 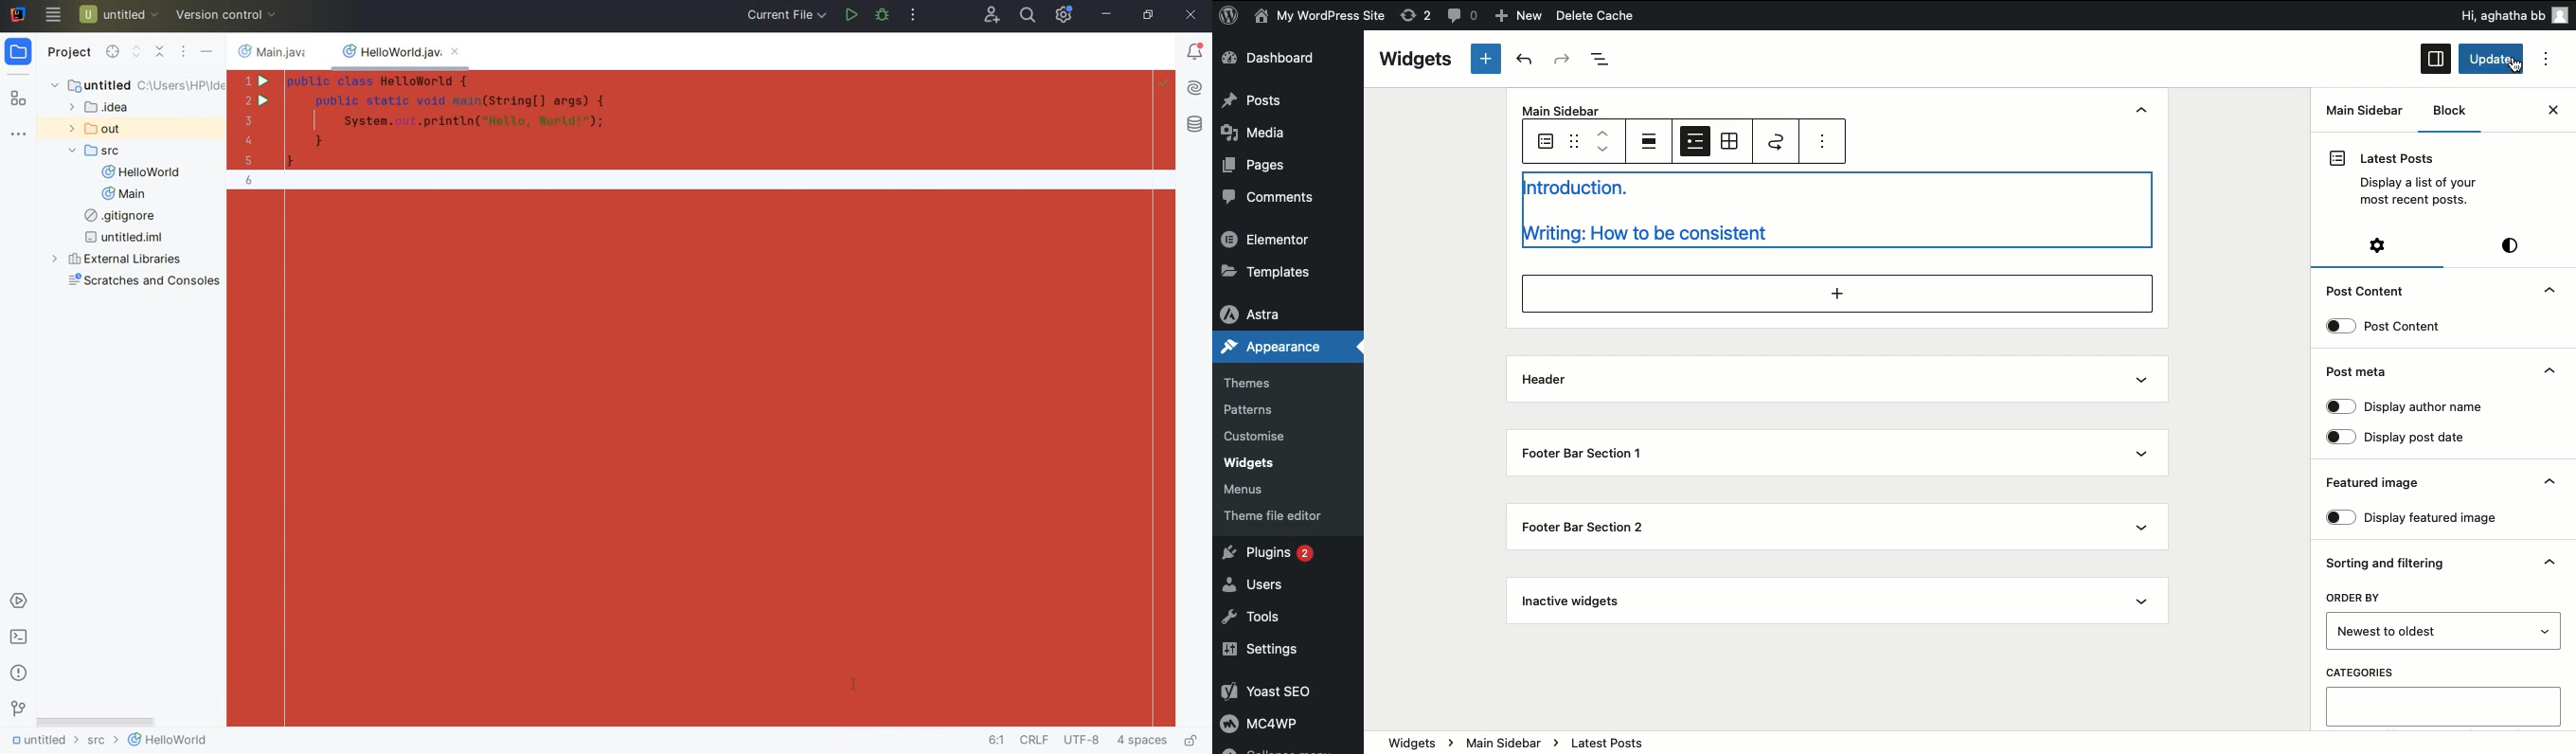 What do you see at coordinates (991, 14) in the screenshot?
I see `code with me` at bounding box center [991, 14].